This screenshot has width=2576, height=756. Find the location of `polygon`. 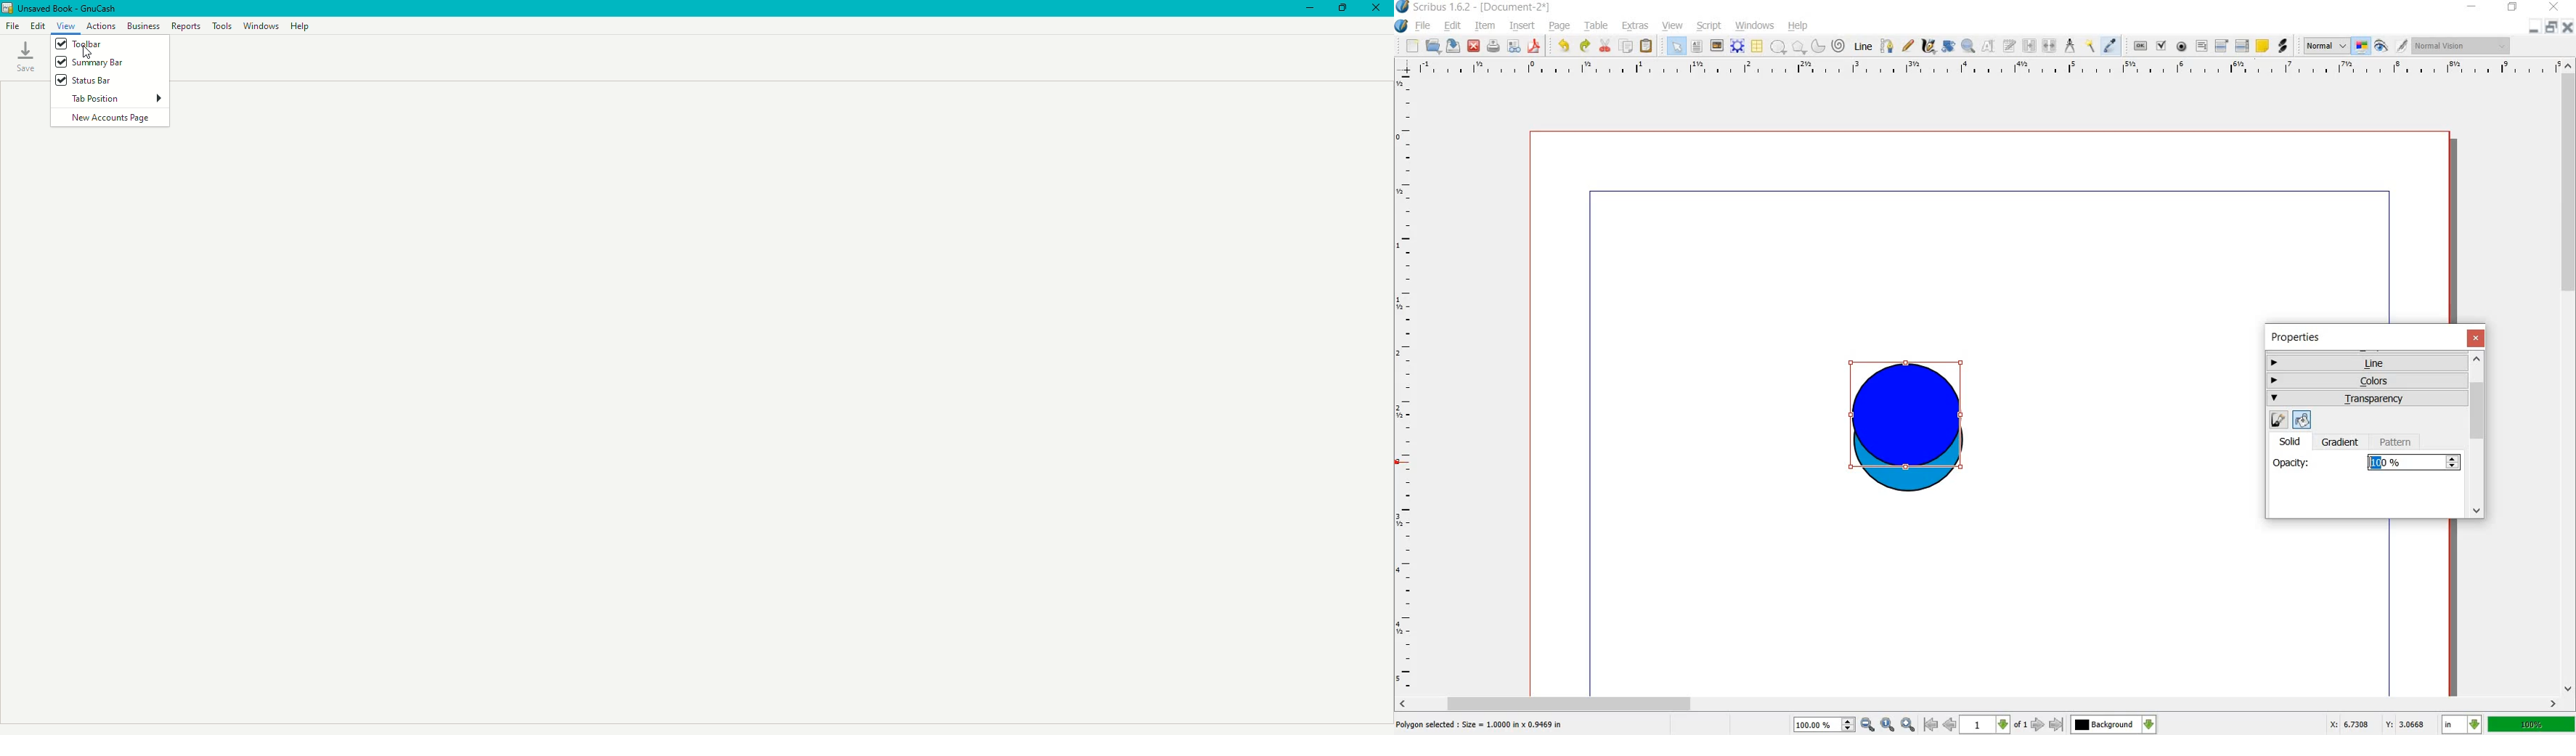

polygon is located at coordinates (1798, 47).